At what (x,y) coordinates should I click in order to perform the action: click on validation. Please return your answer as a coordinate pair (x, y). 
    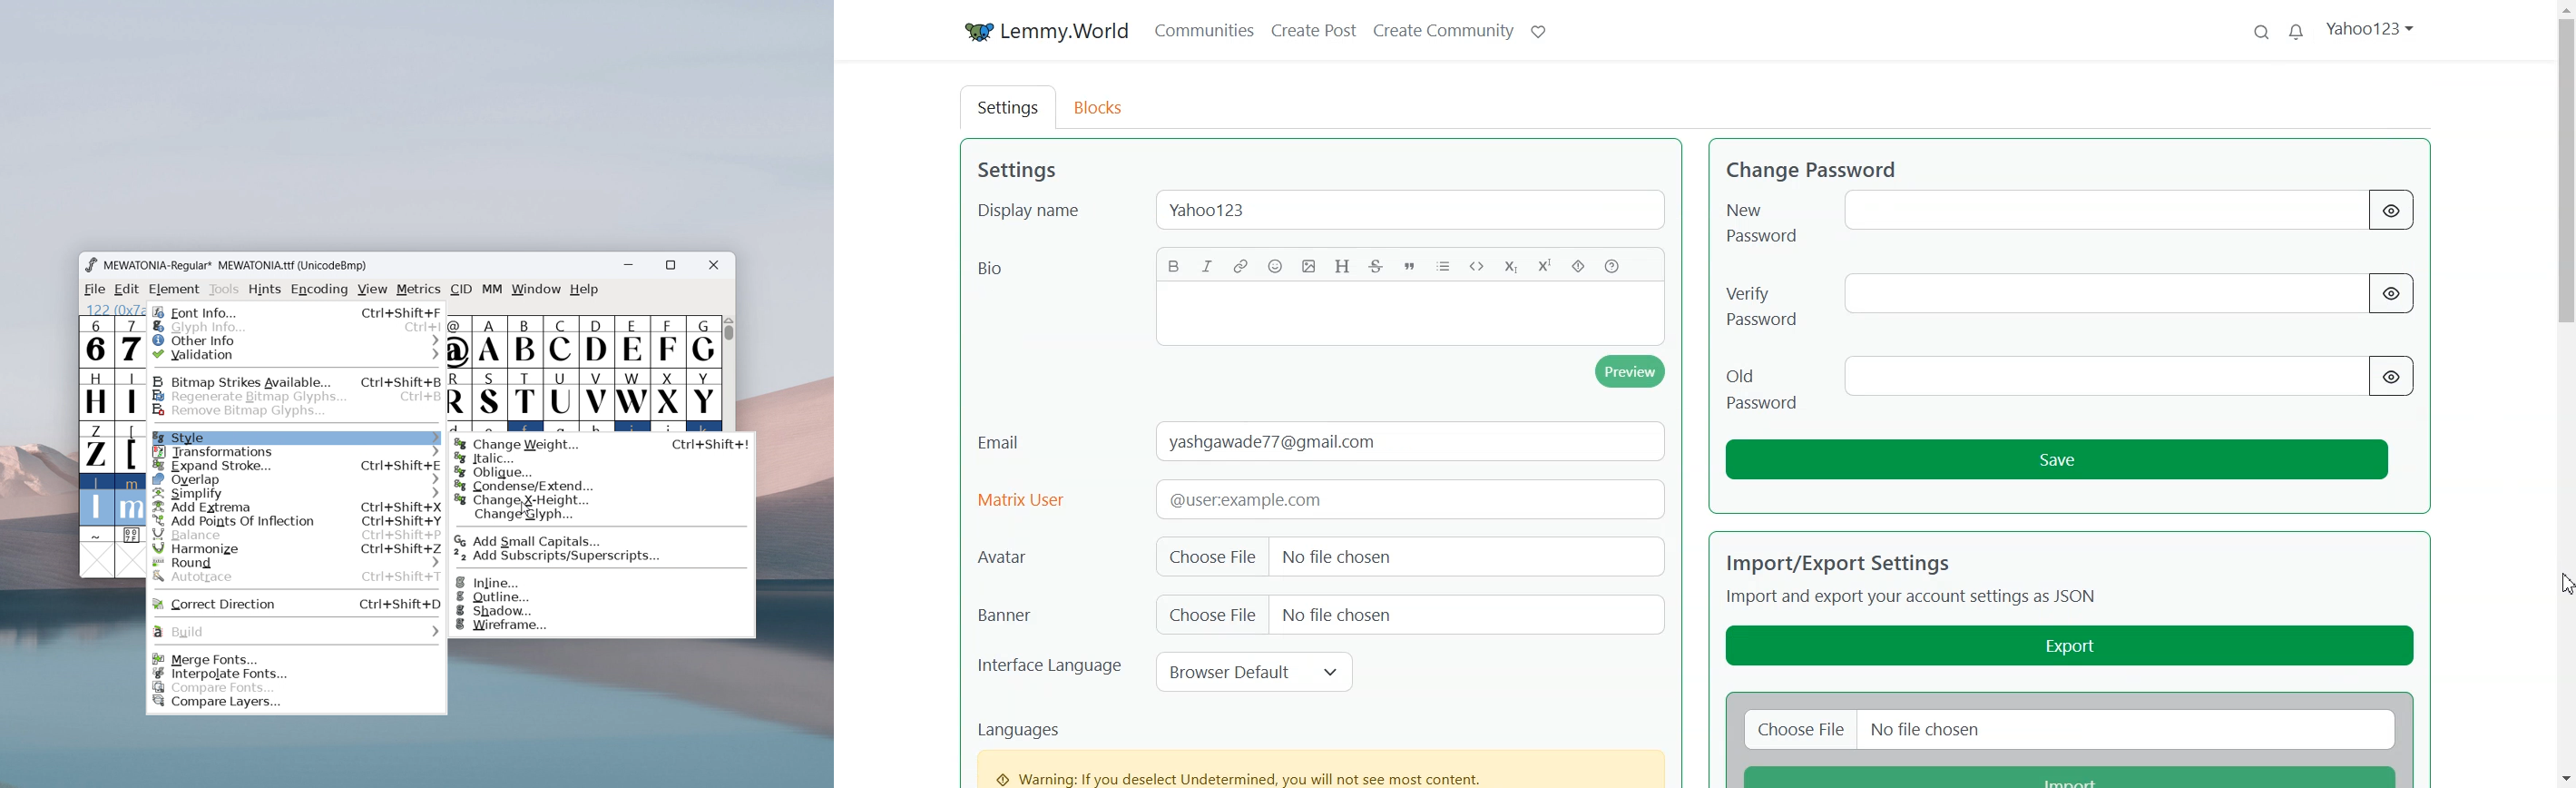
    Looking at the image, I should click on (298, 355).